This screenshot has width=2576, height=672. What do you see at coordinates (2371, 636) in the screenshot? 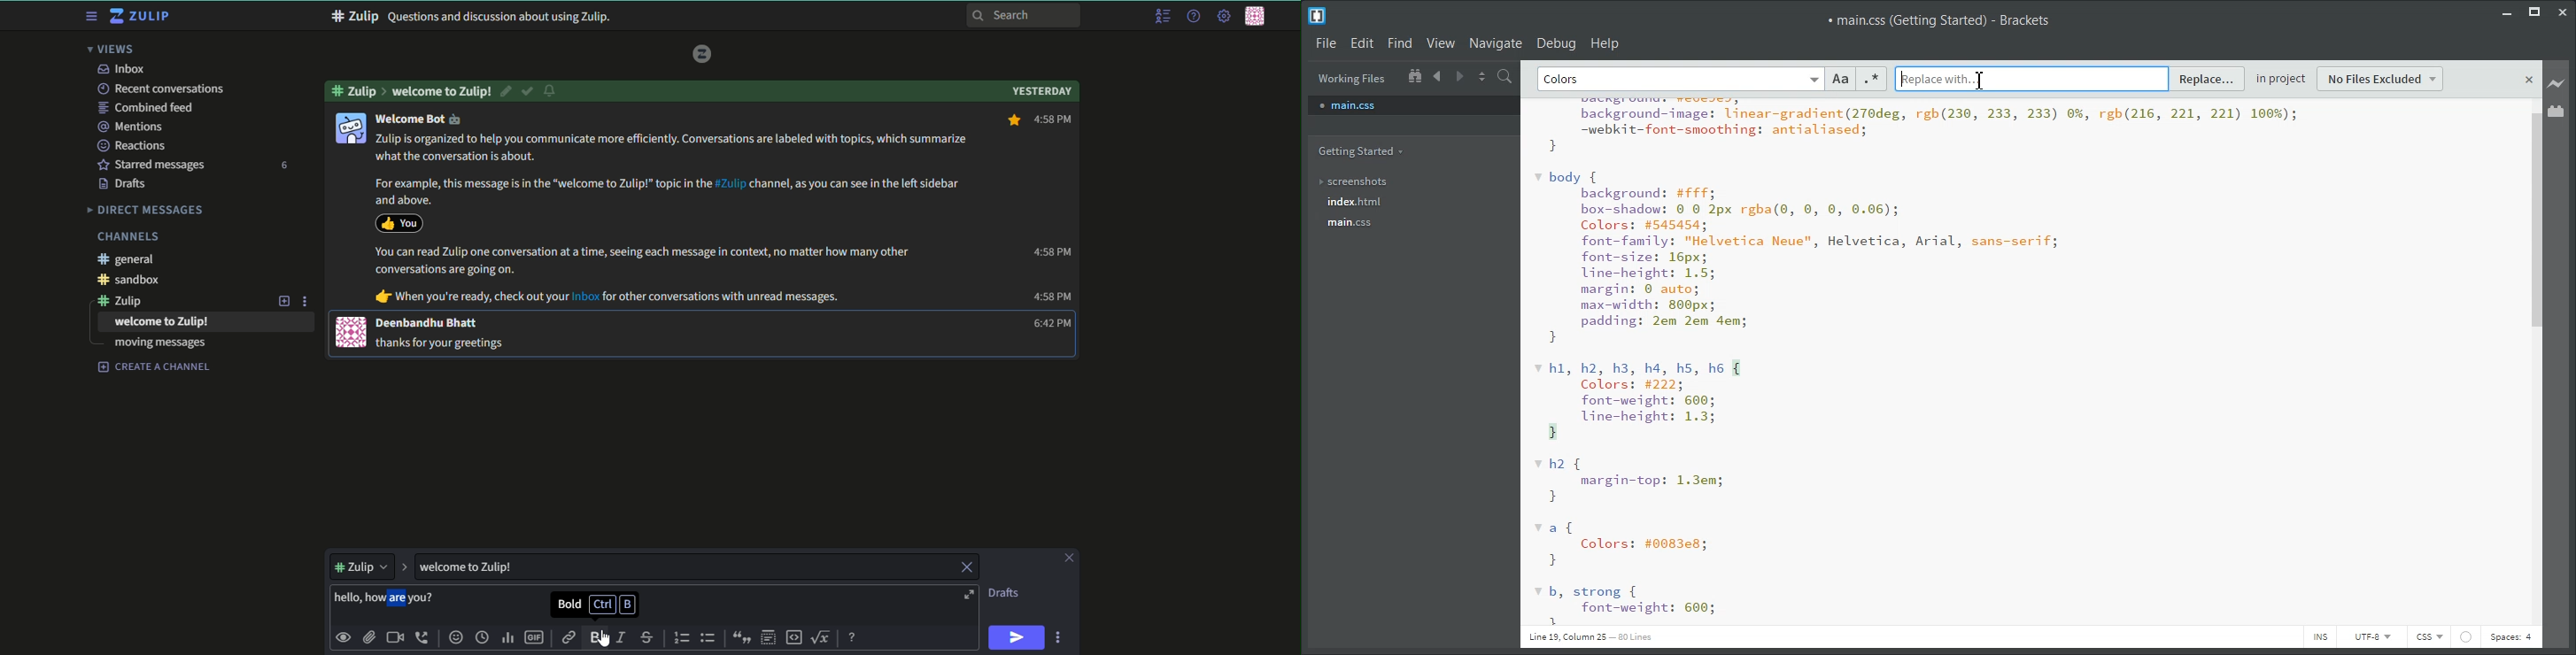
I see `UTF-8` at bounding box center [2371, 636].